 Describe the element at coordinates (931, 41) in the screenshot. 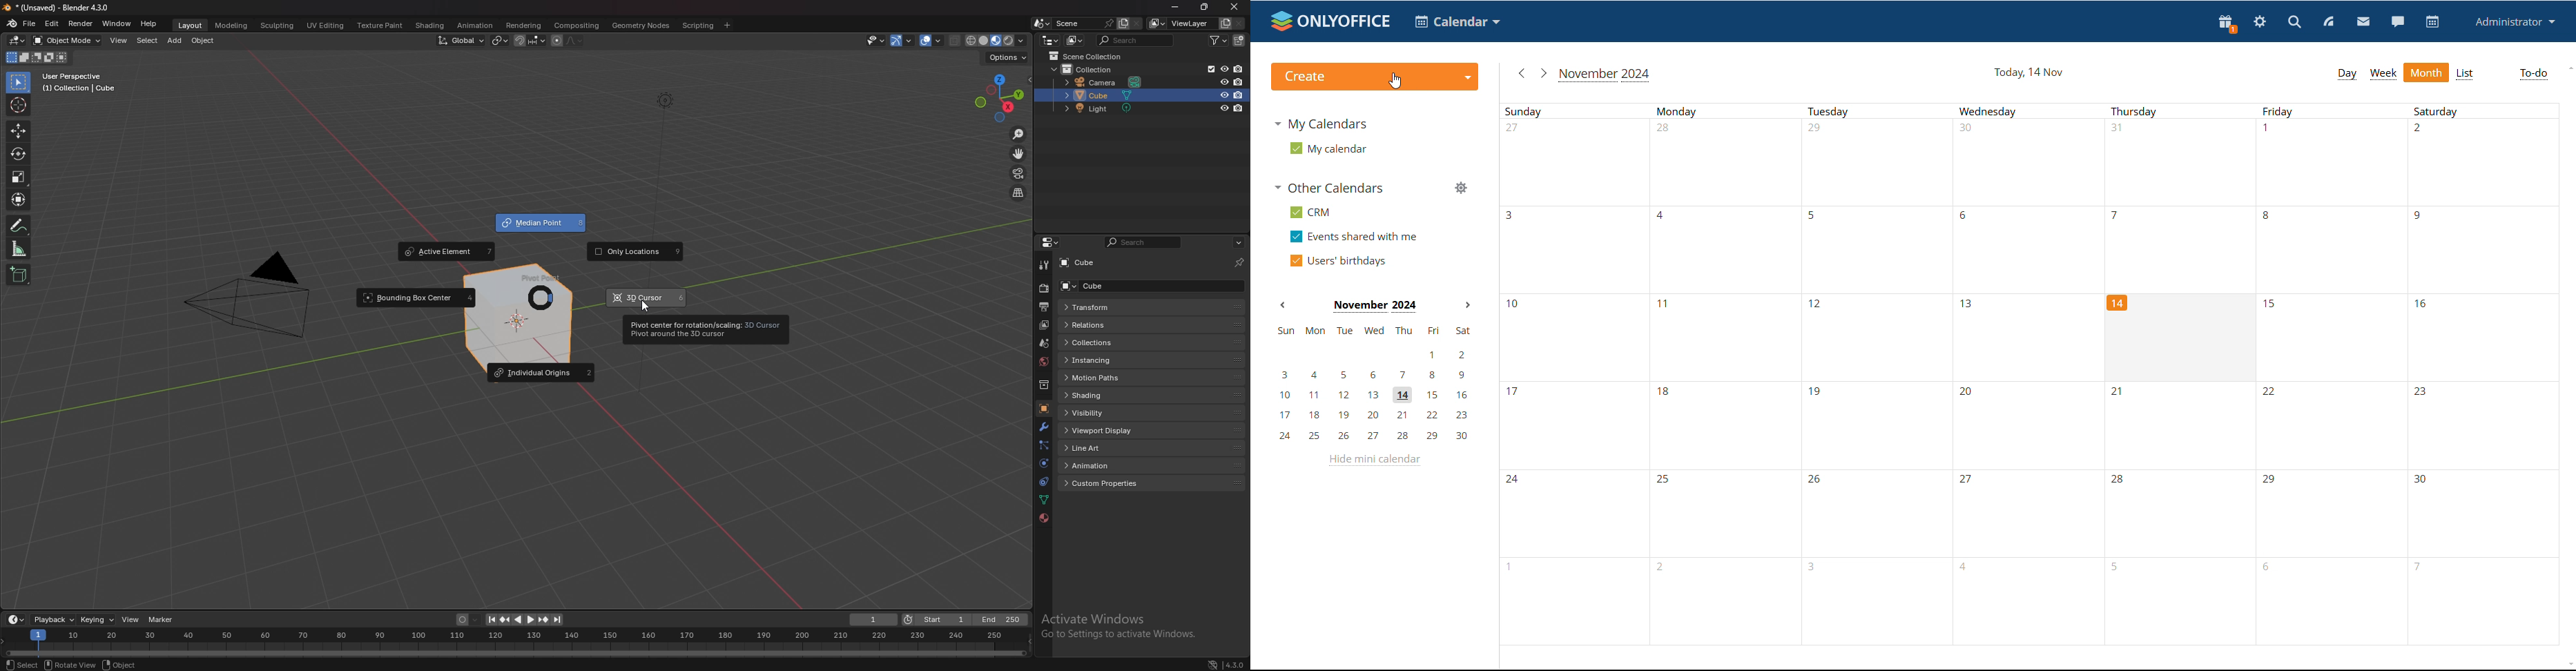

I see `overlays` at that location.